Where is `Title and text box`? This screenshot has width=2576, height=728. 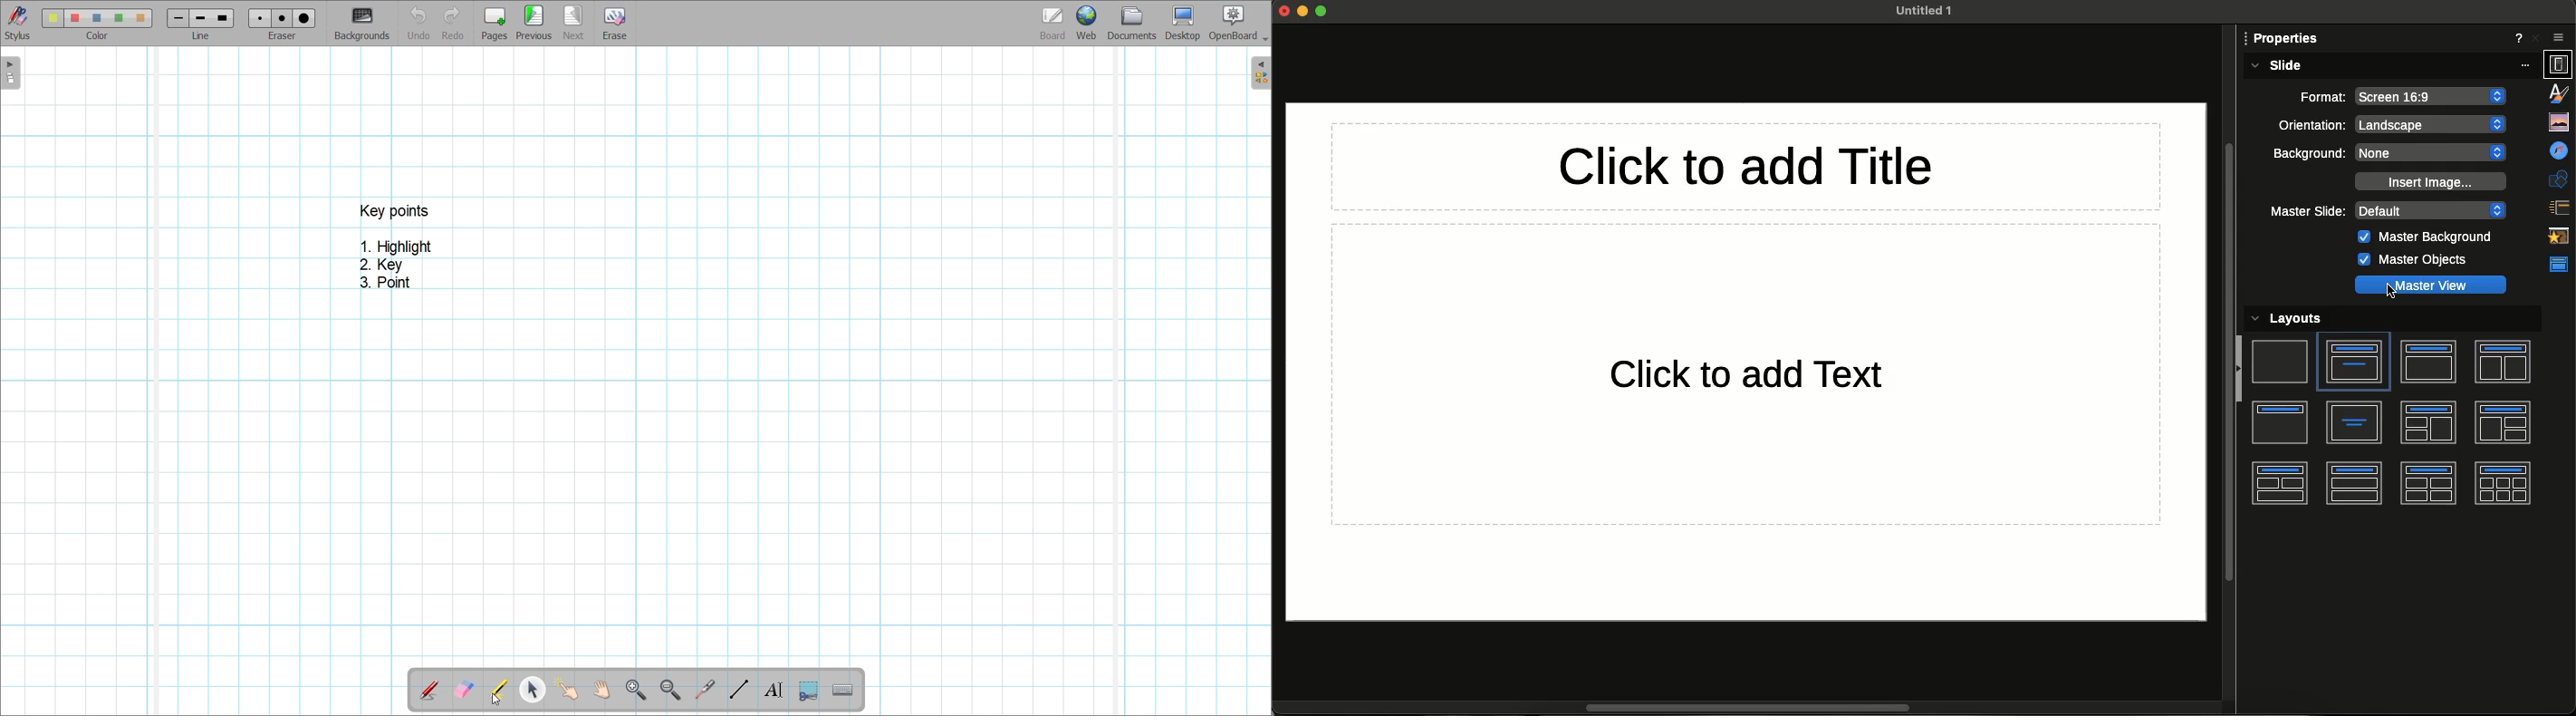 Title and text box is located at coordinates (2353, 362).